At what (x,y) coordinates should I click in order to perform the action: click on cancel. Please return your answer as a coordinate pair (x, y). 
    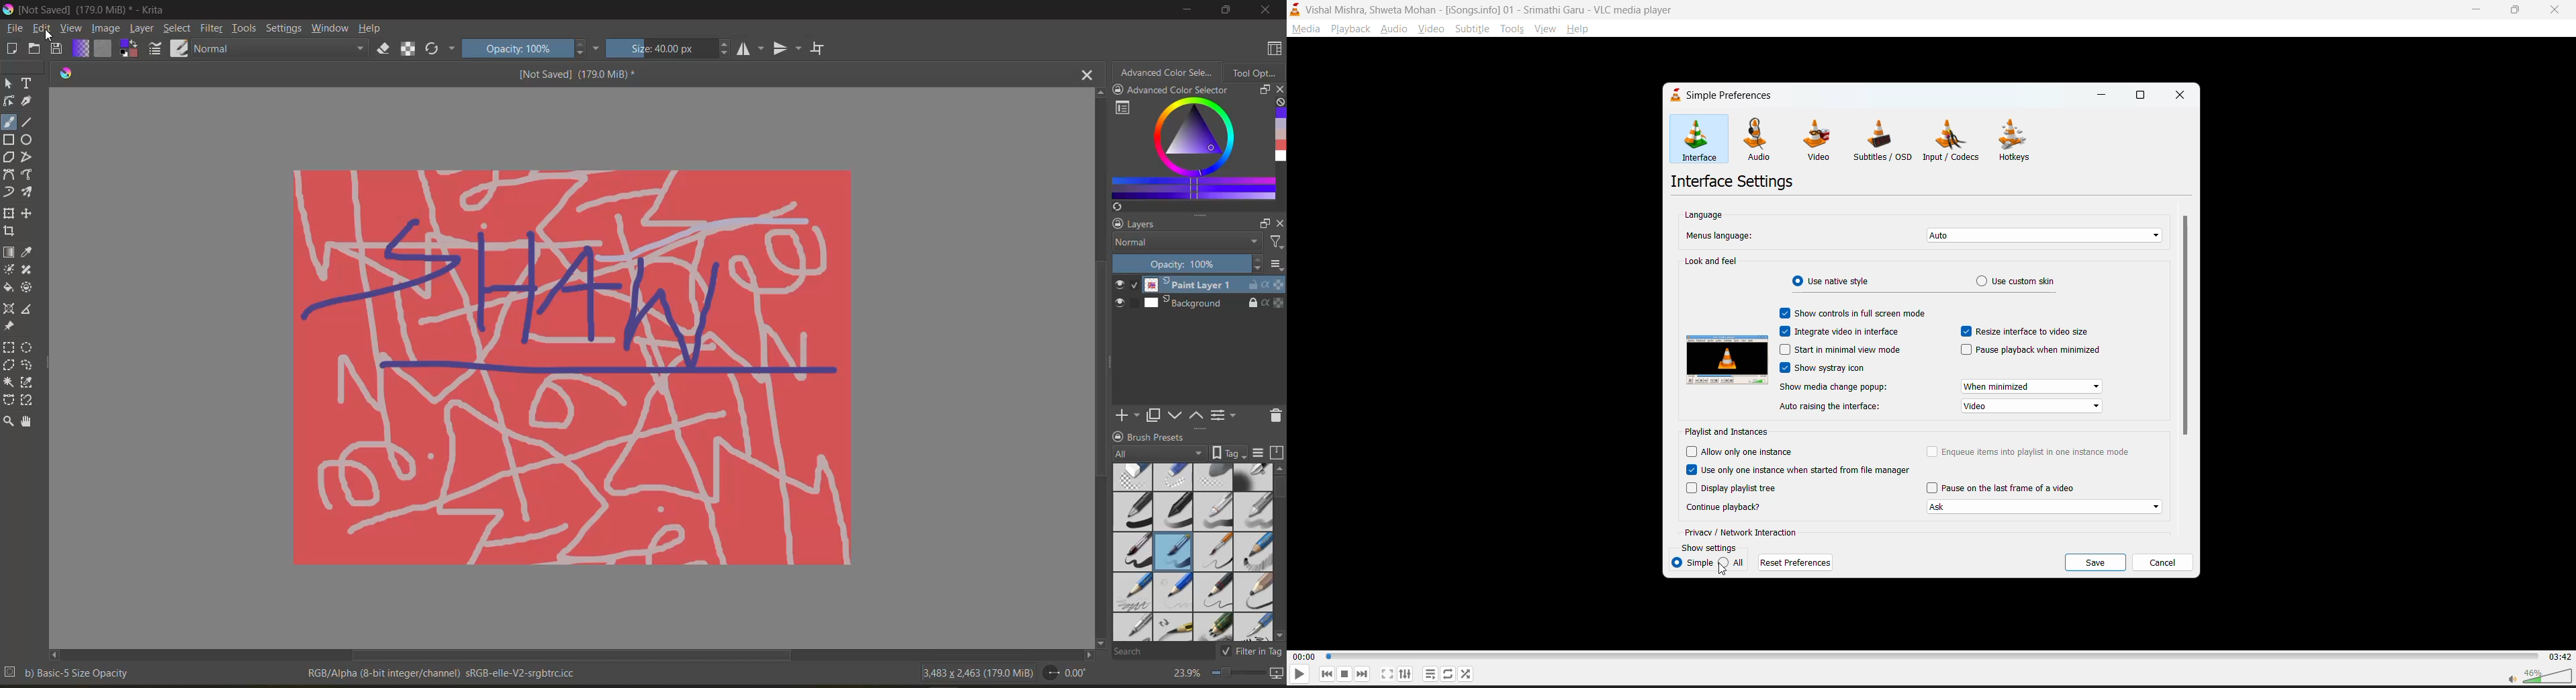
    Looking at the image, I should click on (2165, 562).